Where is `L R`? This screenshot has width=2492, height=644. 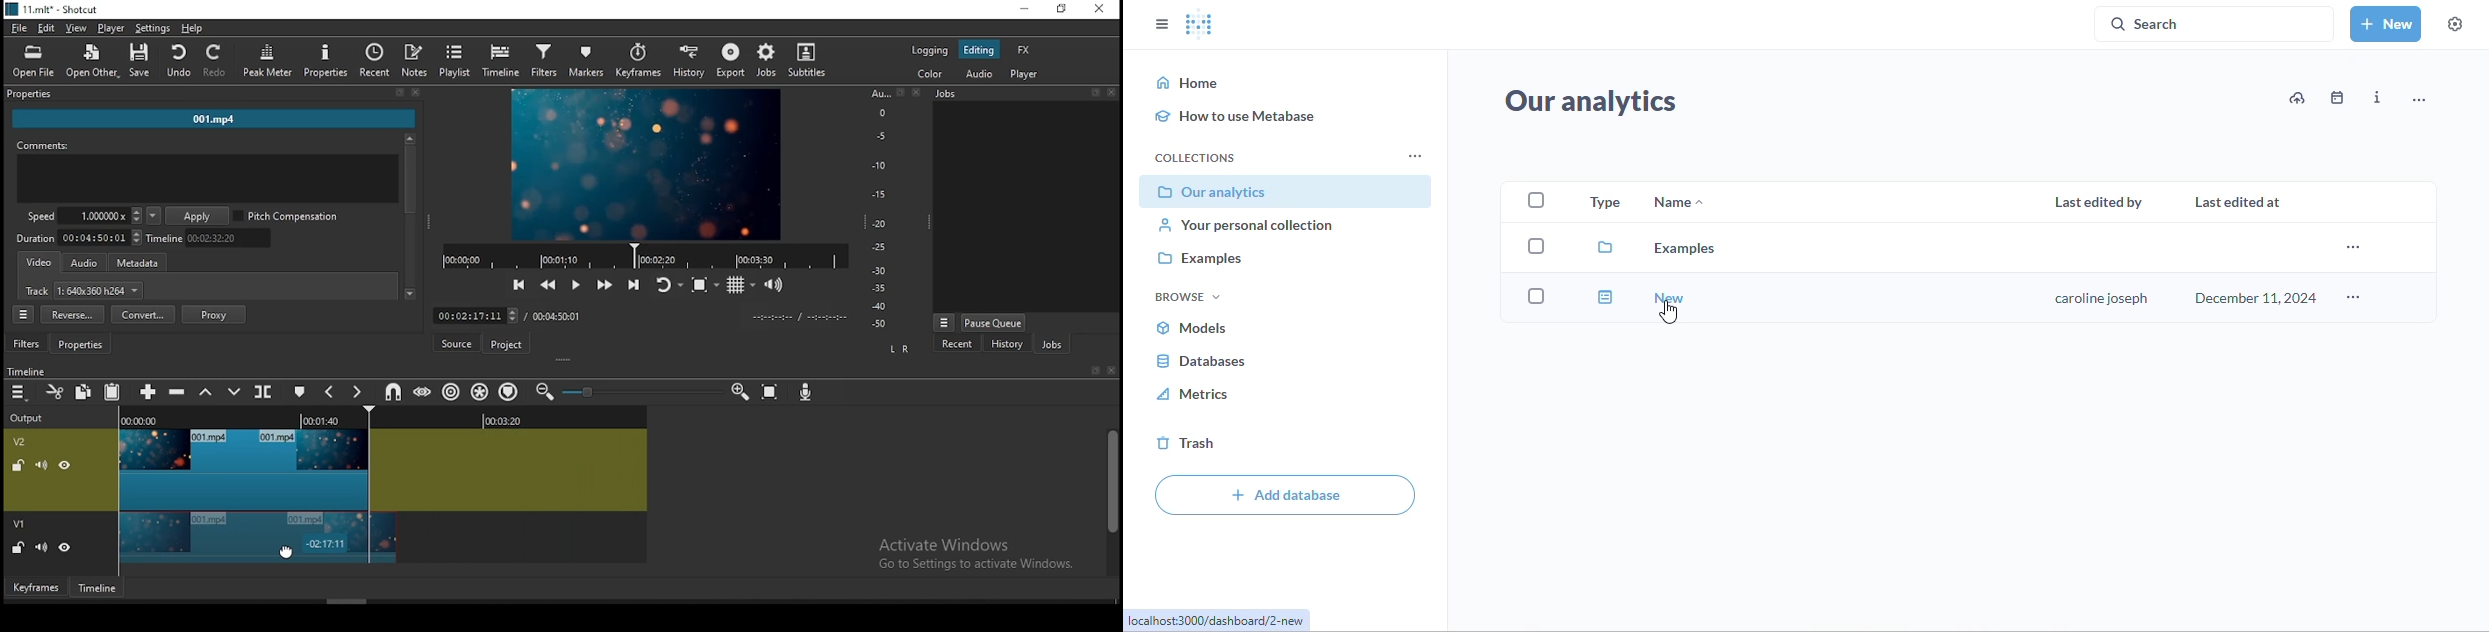
L R is located at coordinates (899, 350).